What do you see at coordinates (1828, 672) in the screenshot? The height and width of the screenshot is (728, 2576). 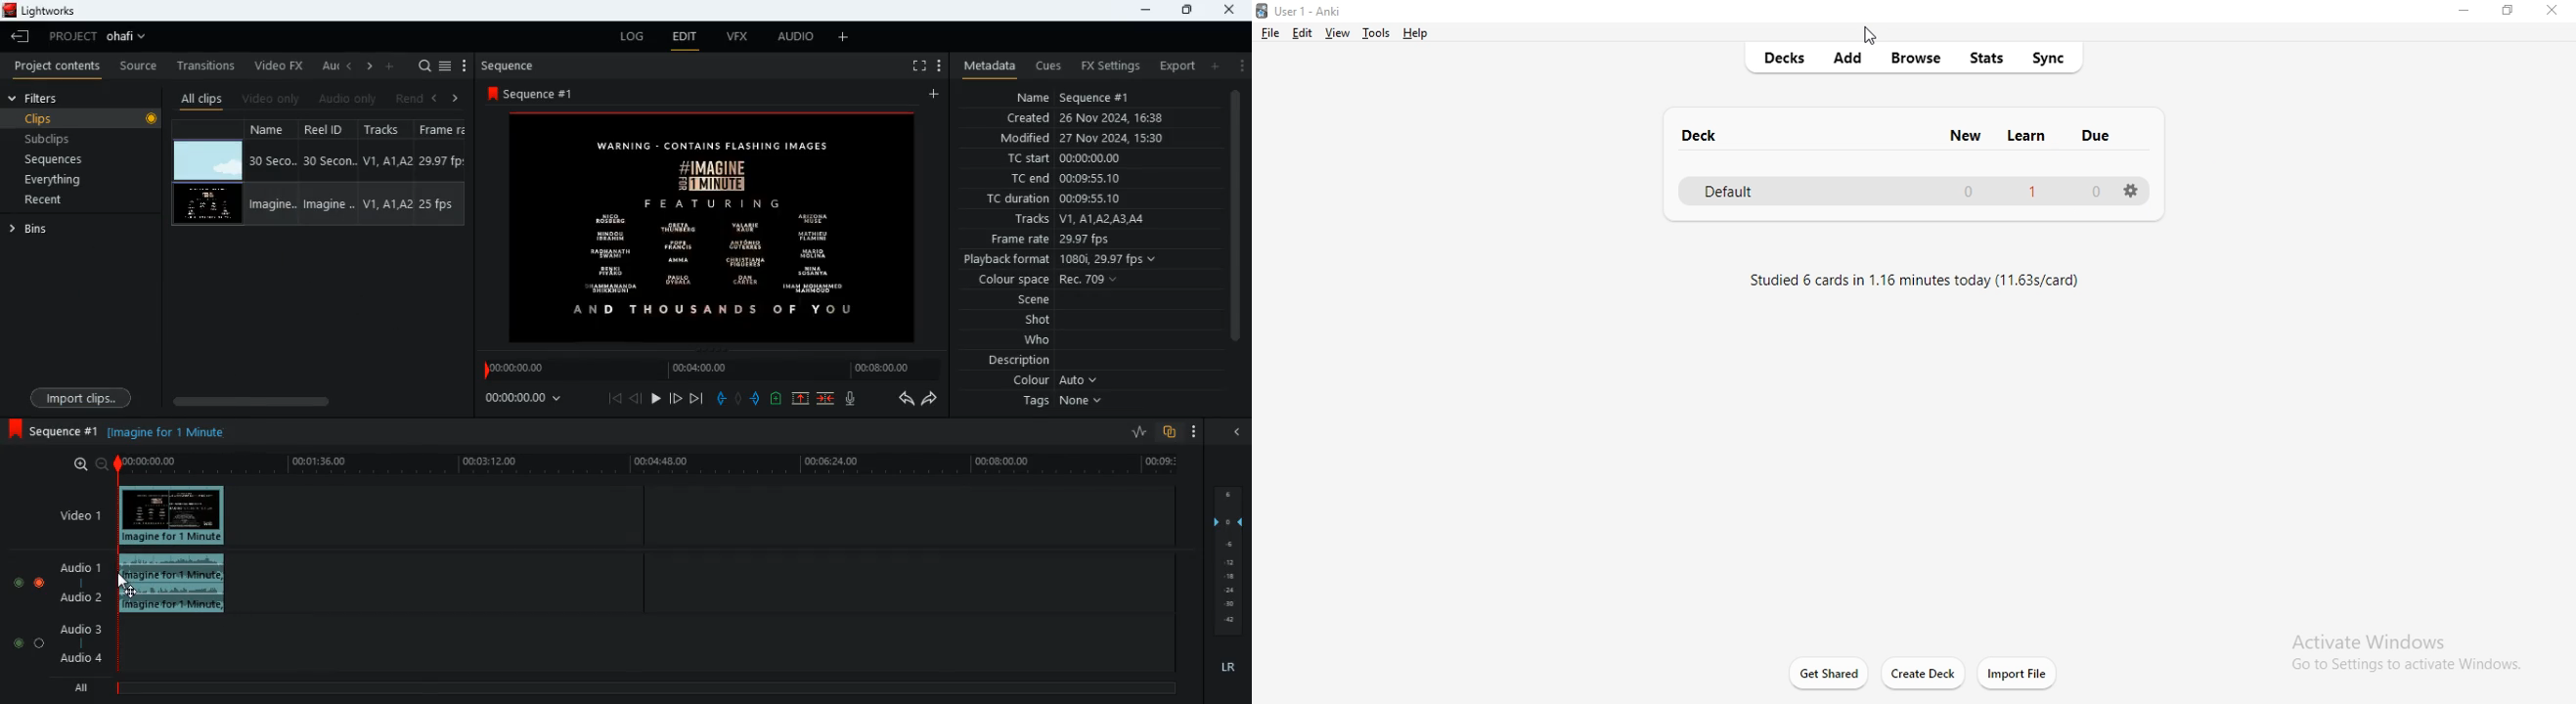 I see `get started` at bounding box center [1828, 672].